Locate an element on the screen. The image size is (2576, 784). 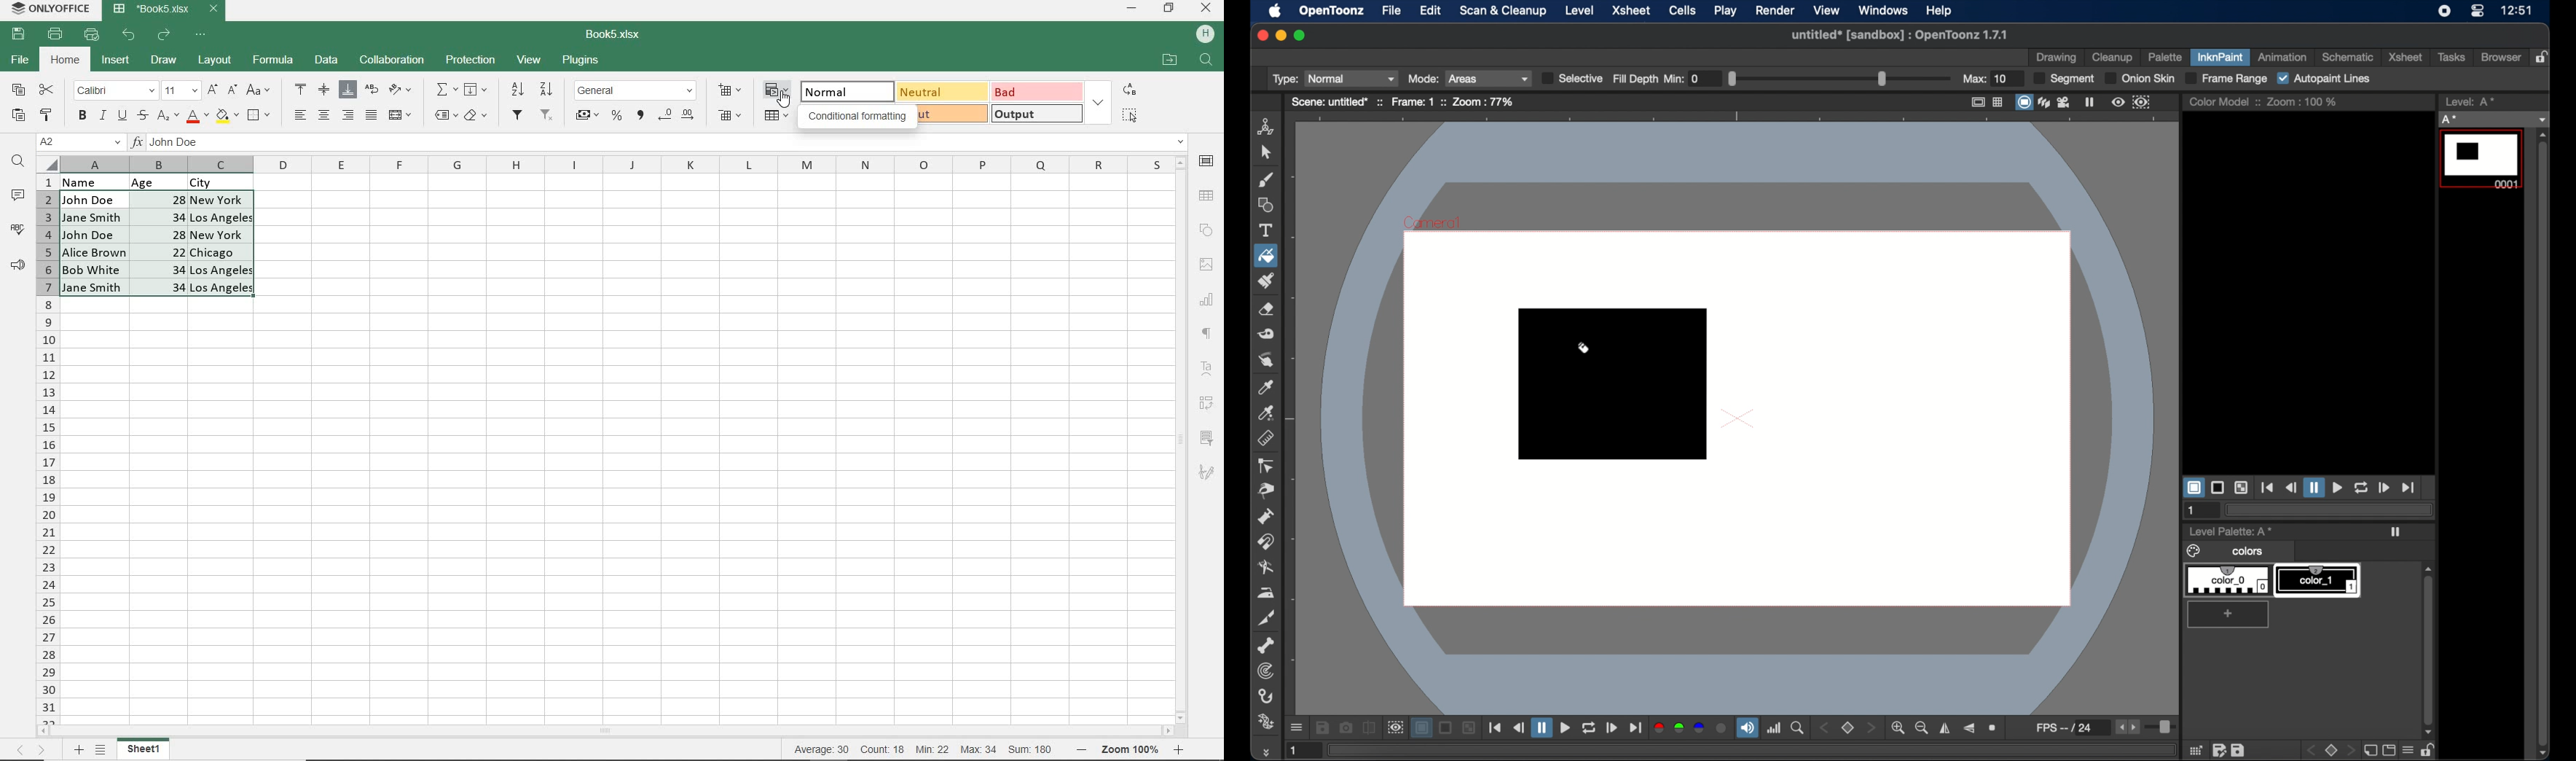
CLOSE is located at coordinates (1206, 9).